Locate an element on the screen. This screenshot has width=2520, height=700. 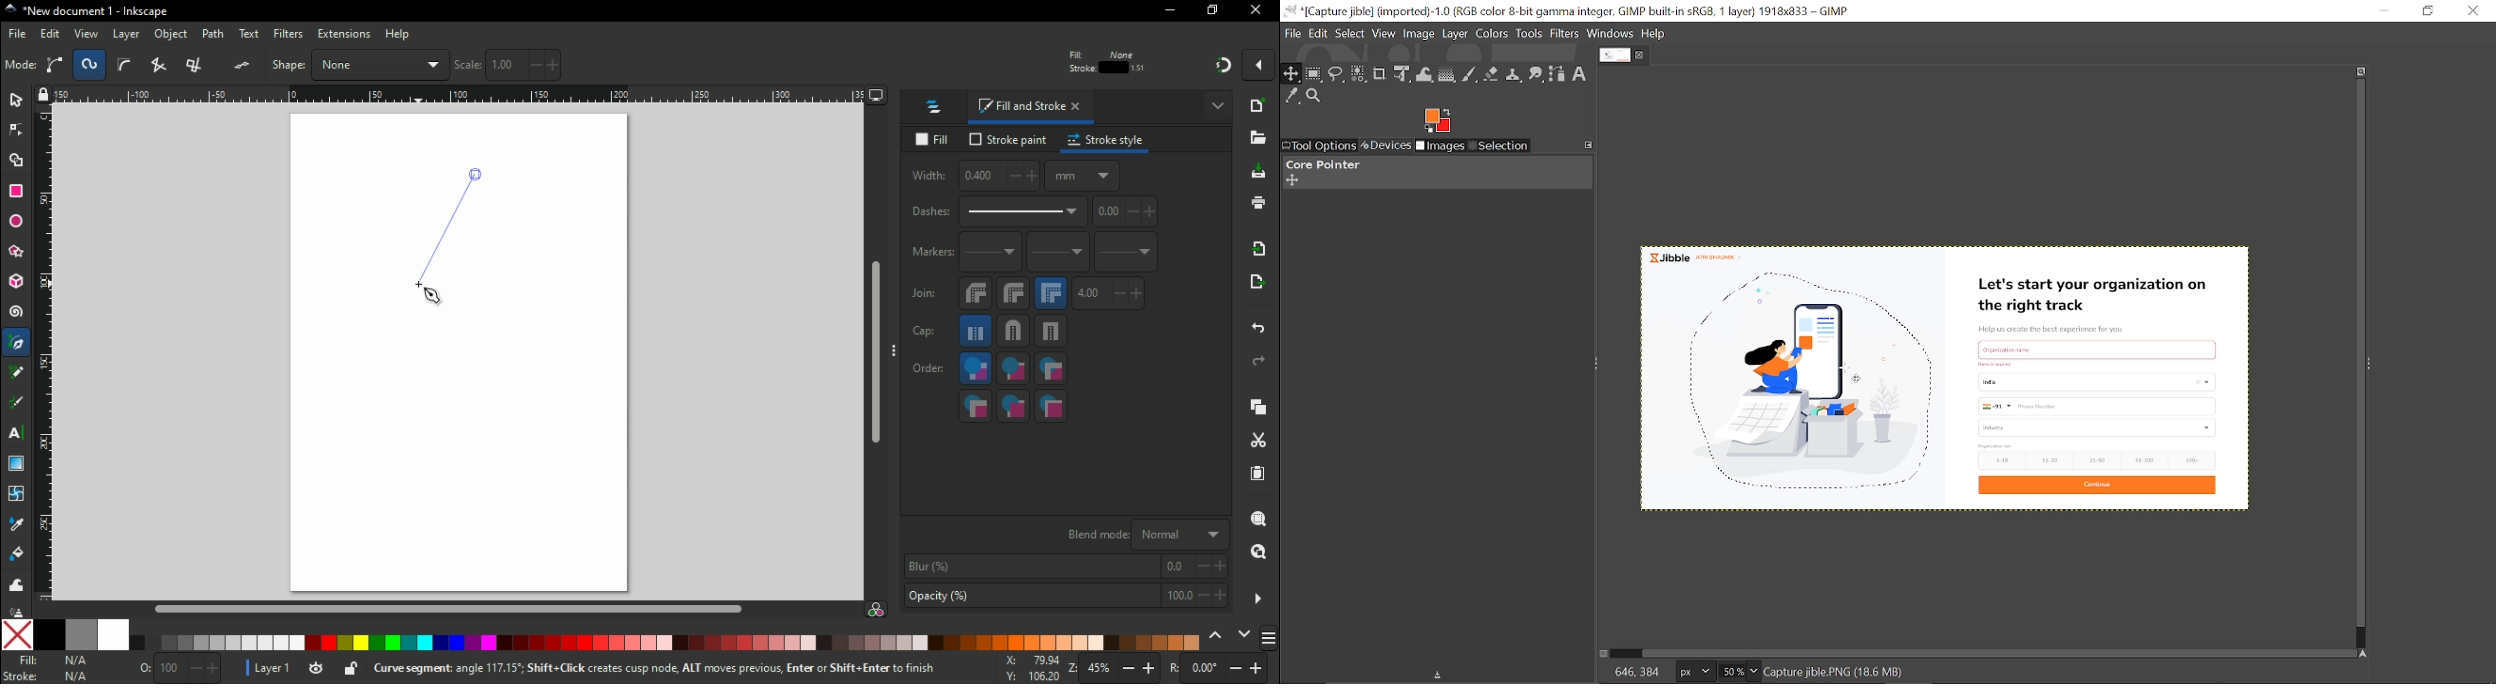
scroll bar is located at coordinates (874, 354).